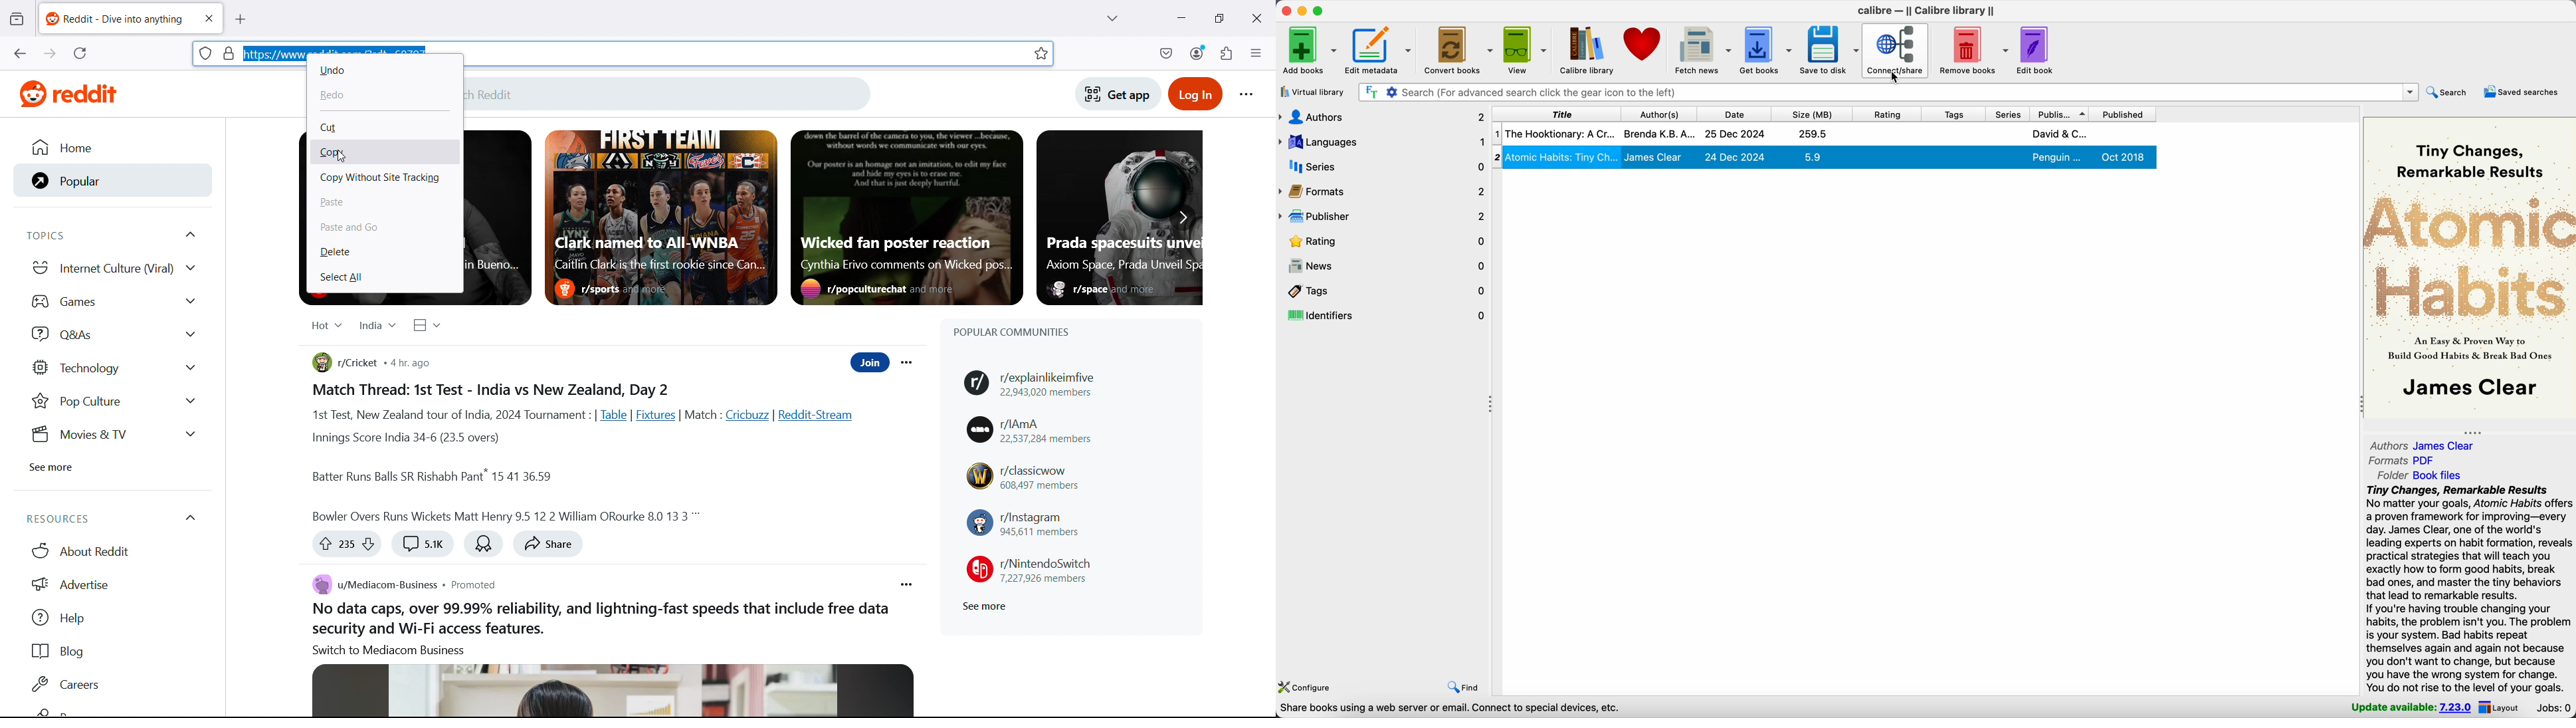 This screenshot has width=2576, height=728. What do you see at coordinates (1887, 92) in the screenshot?
I see `search bar` at bounding box center [1887, 92].